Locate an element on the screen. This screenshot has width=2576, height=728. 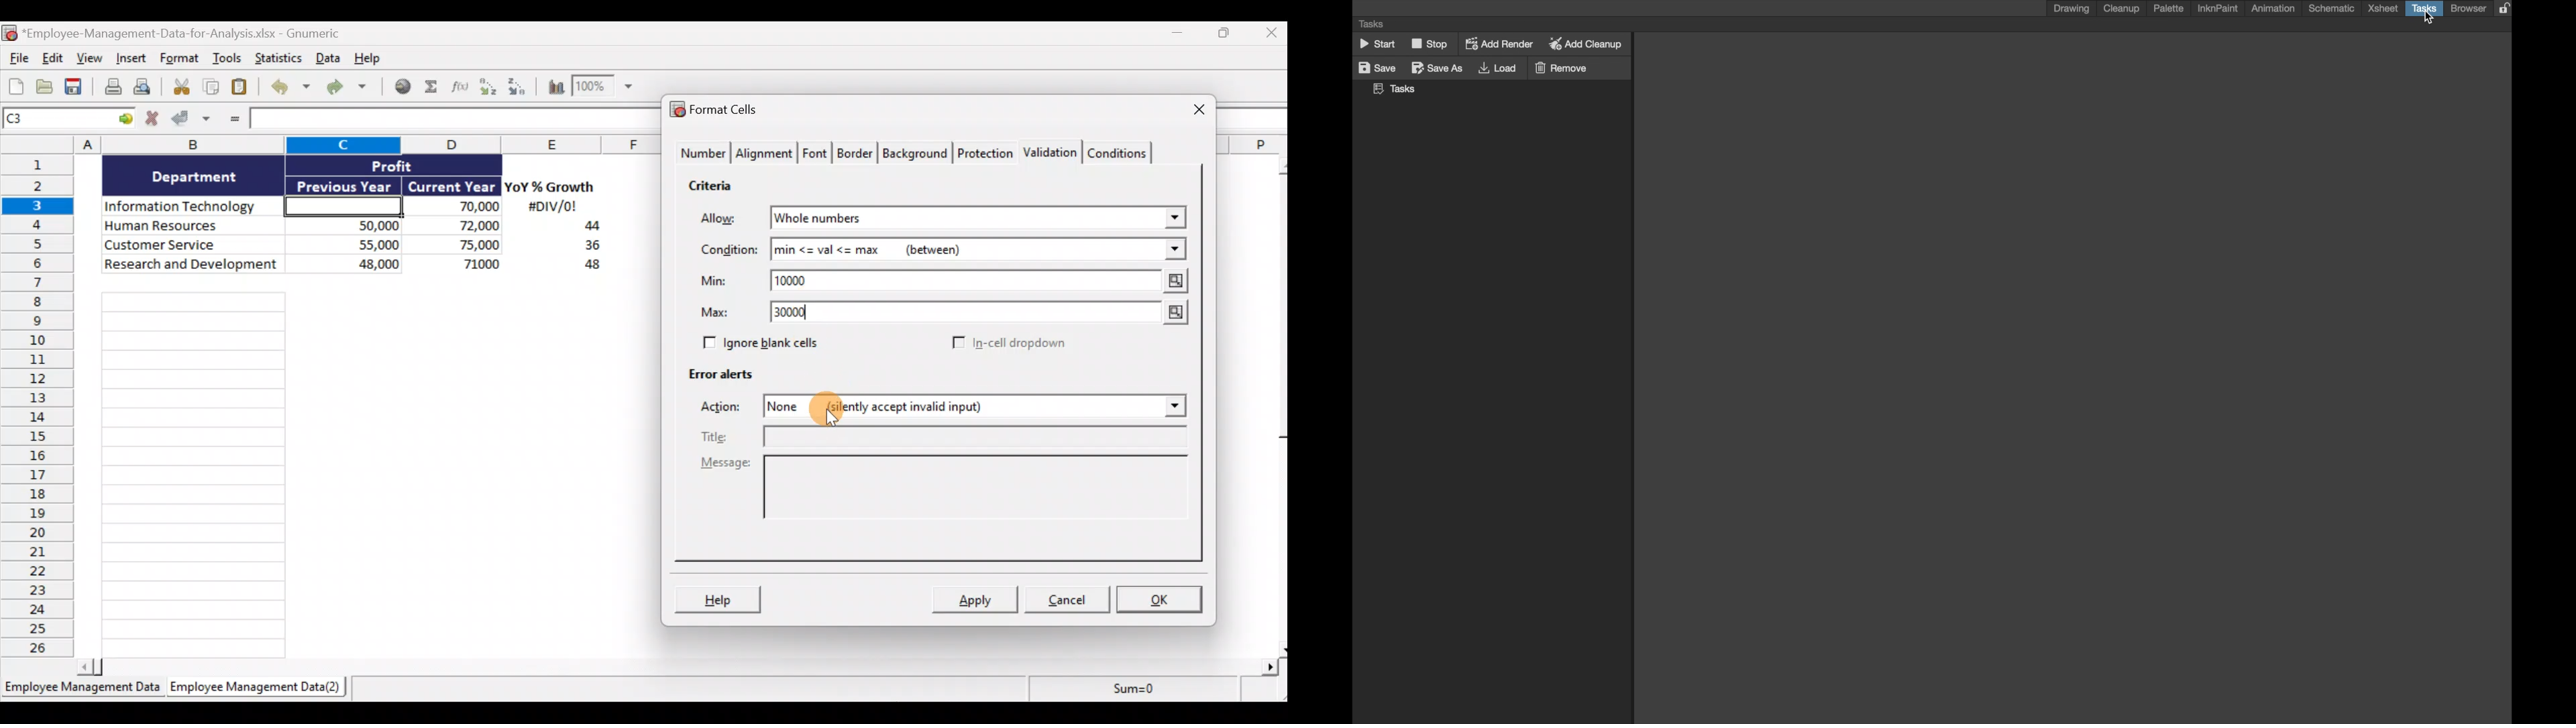
Background is located at coordinates (918, 154).